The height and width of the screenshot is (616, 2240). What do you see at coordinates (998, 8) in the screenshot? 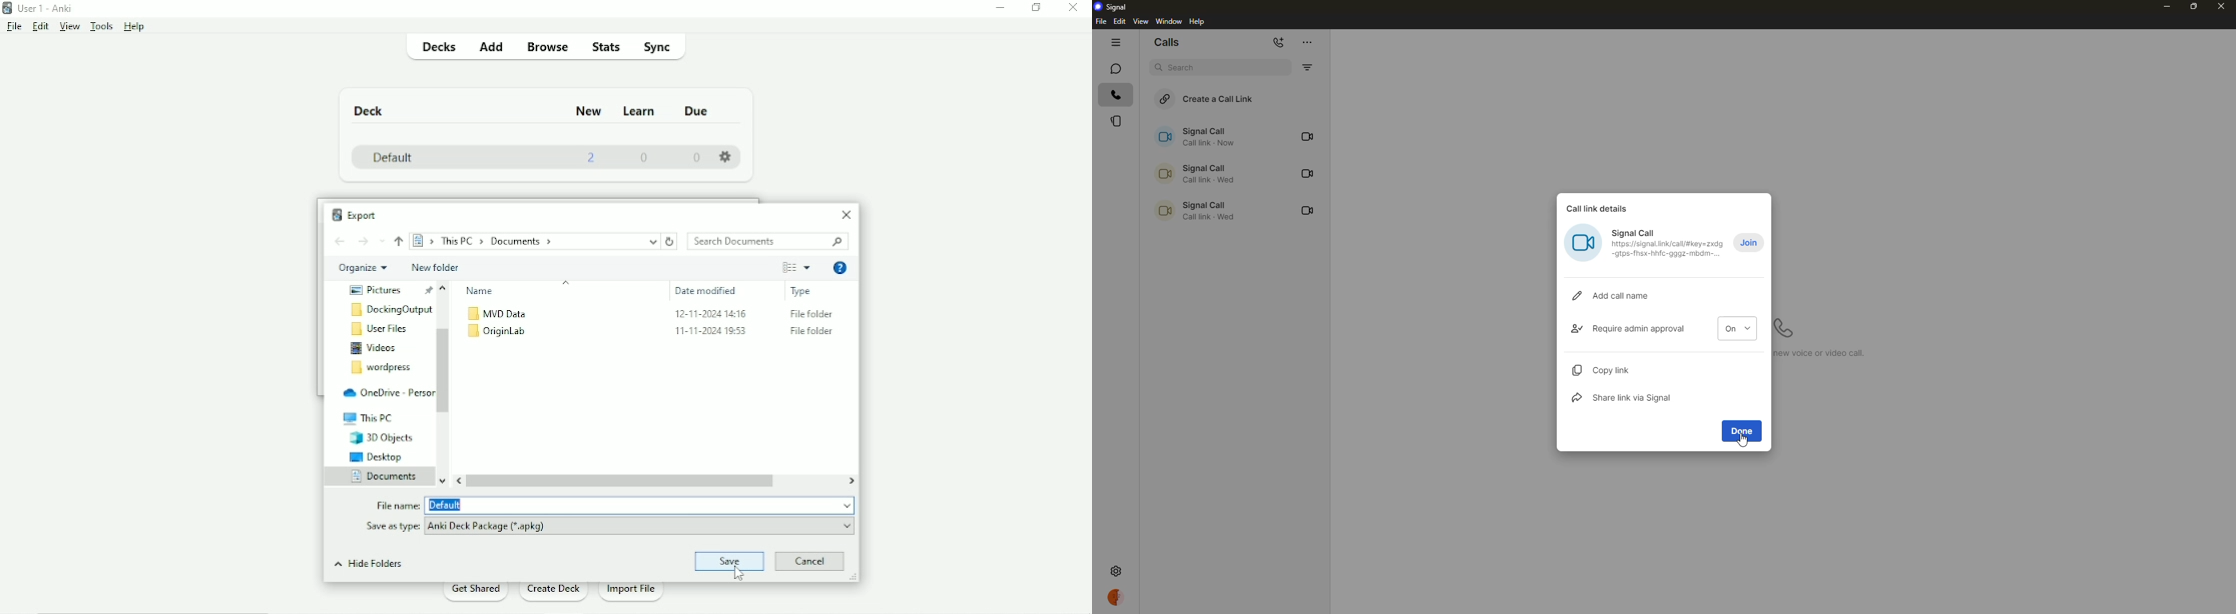
I see `Minimize` at bounding box center [998, 8].